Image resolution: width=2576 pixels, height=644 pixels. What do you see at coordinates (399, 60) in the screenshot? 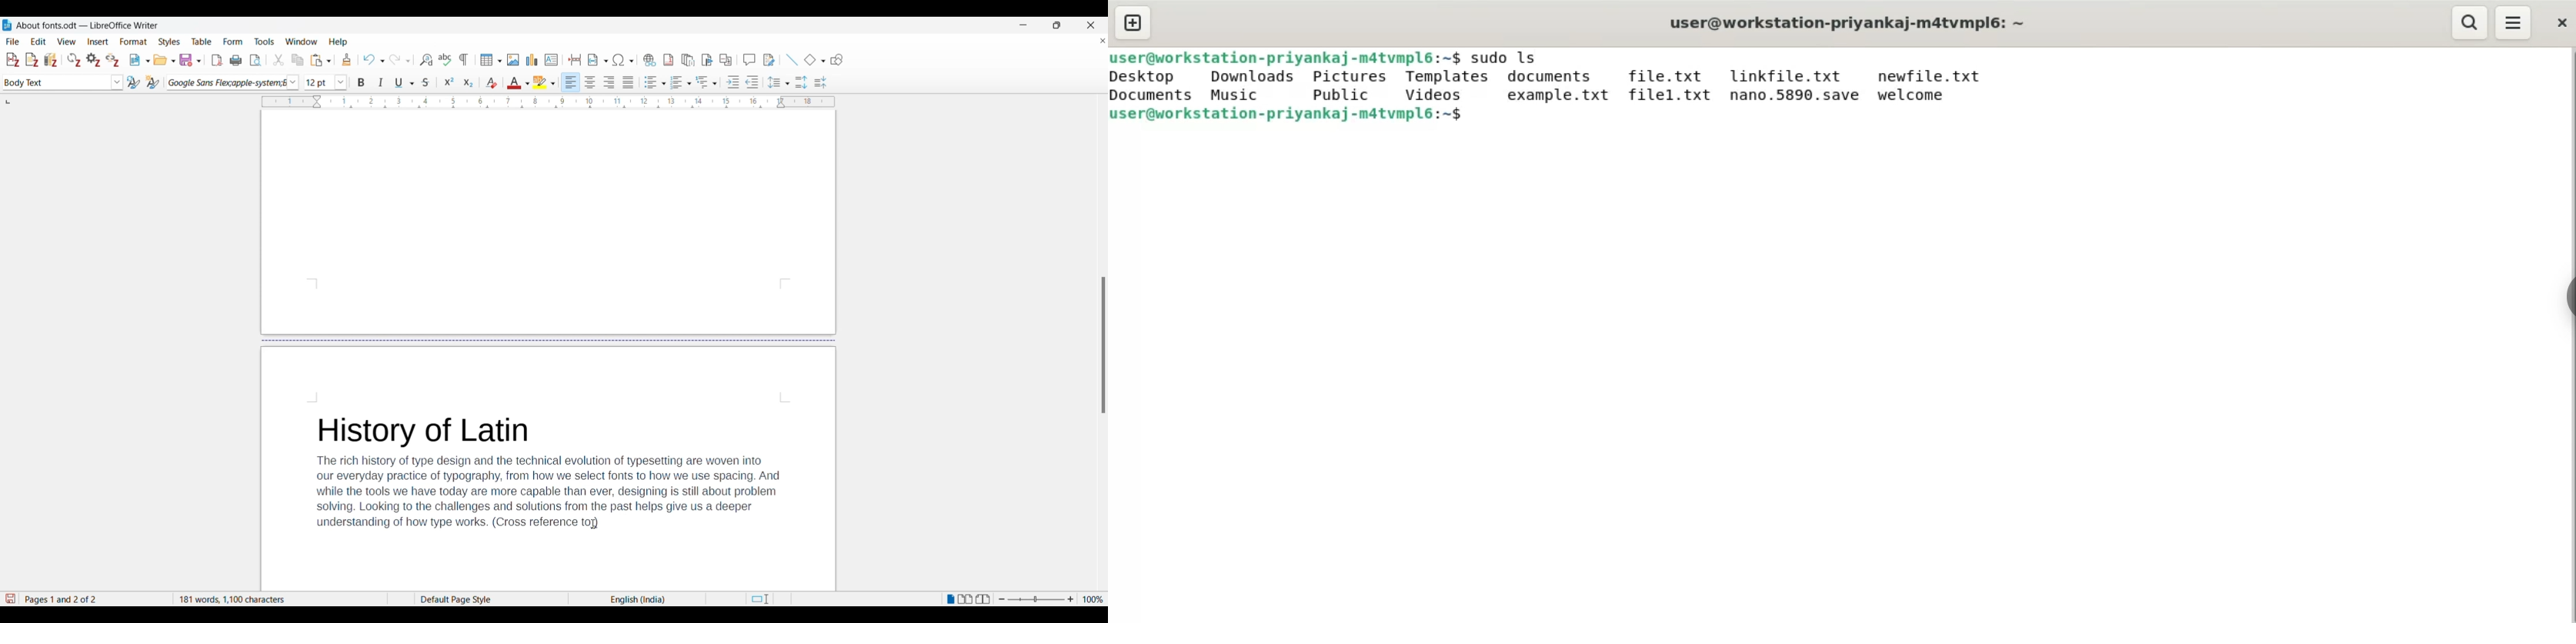
I see `Redo options` at bounding box center [399, 60].